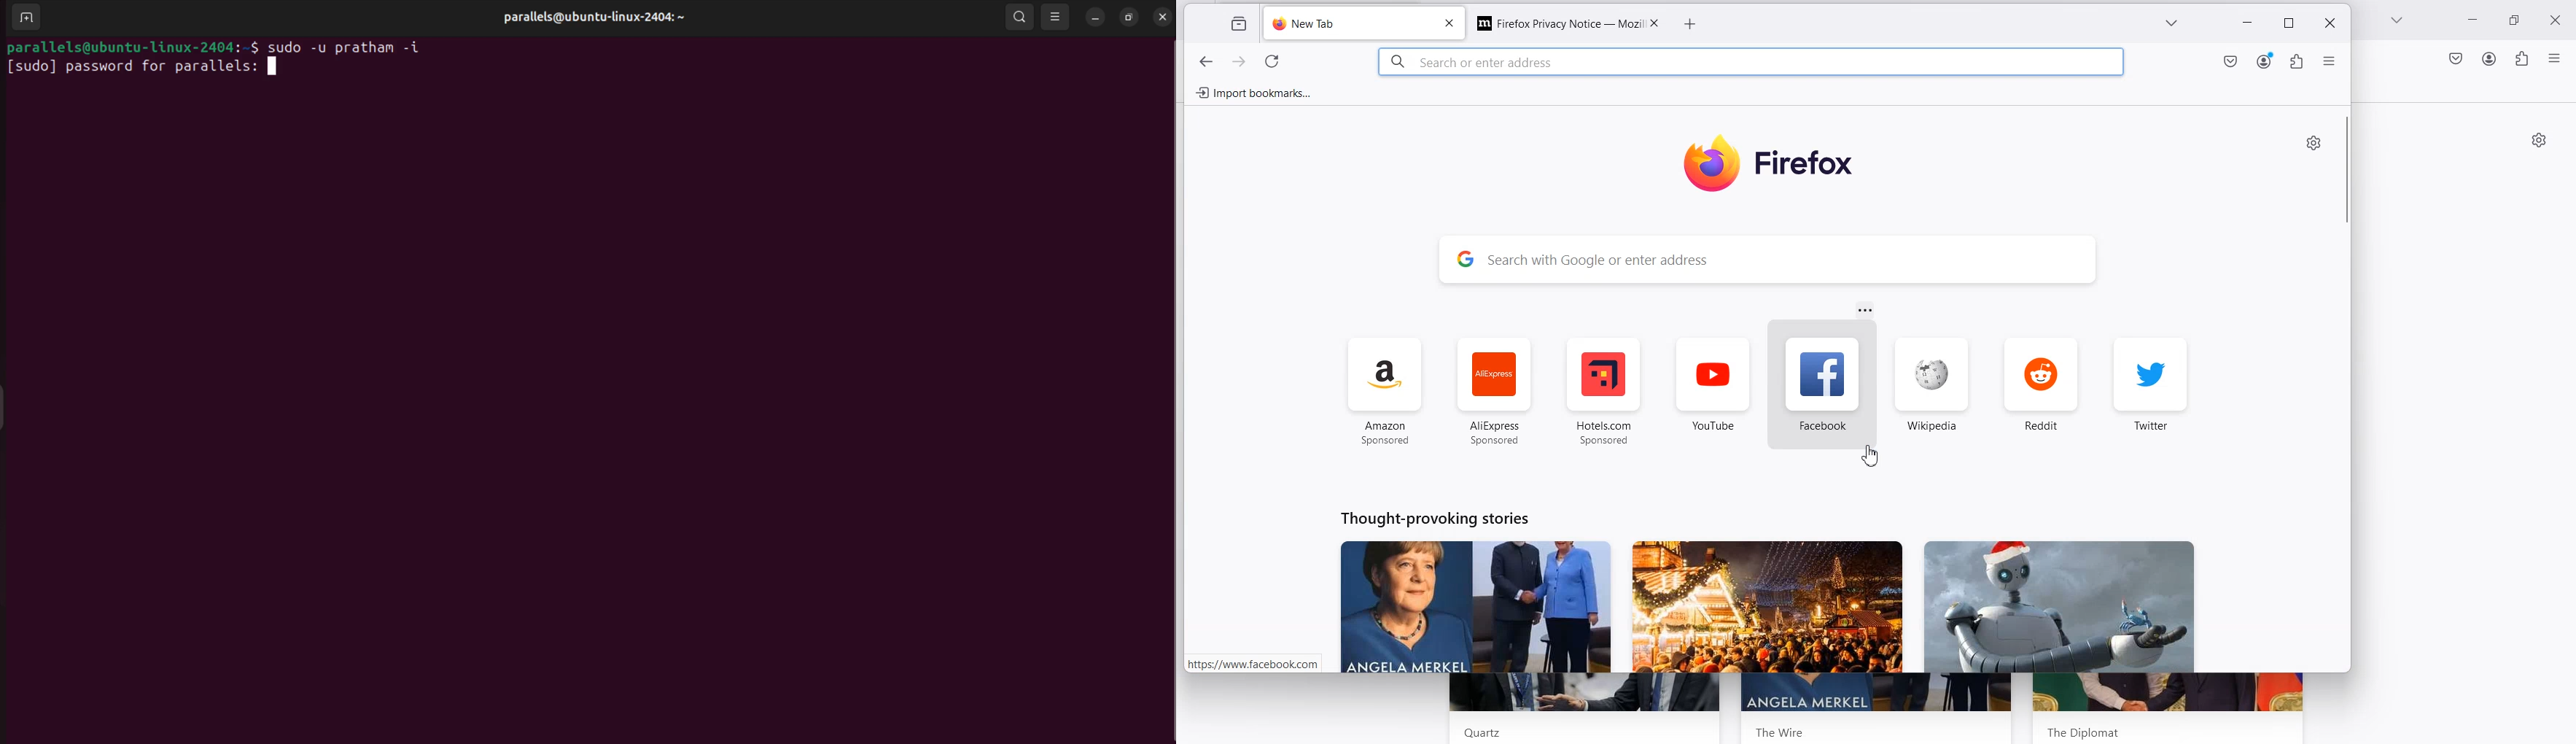 The image size is (2576, 756). Describe the element at coordinates (1691, 25) in the screenshot. I see `add new tab` at that location.